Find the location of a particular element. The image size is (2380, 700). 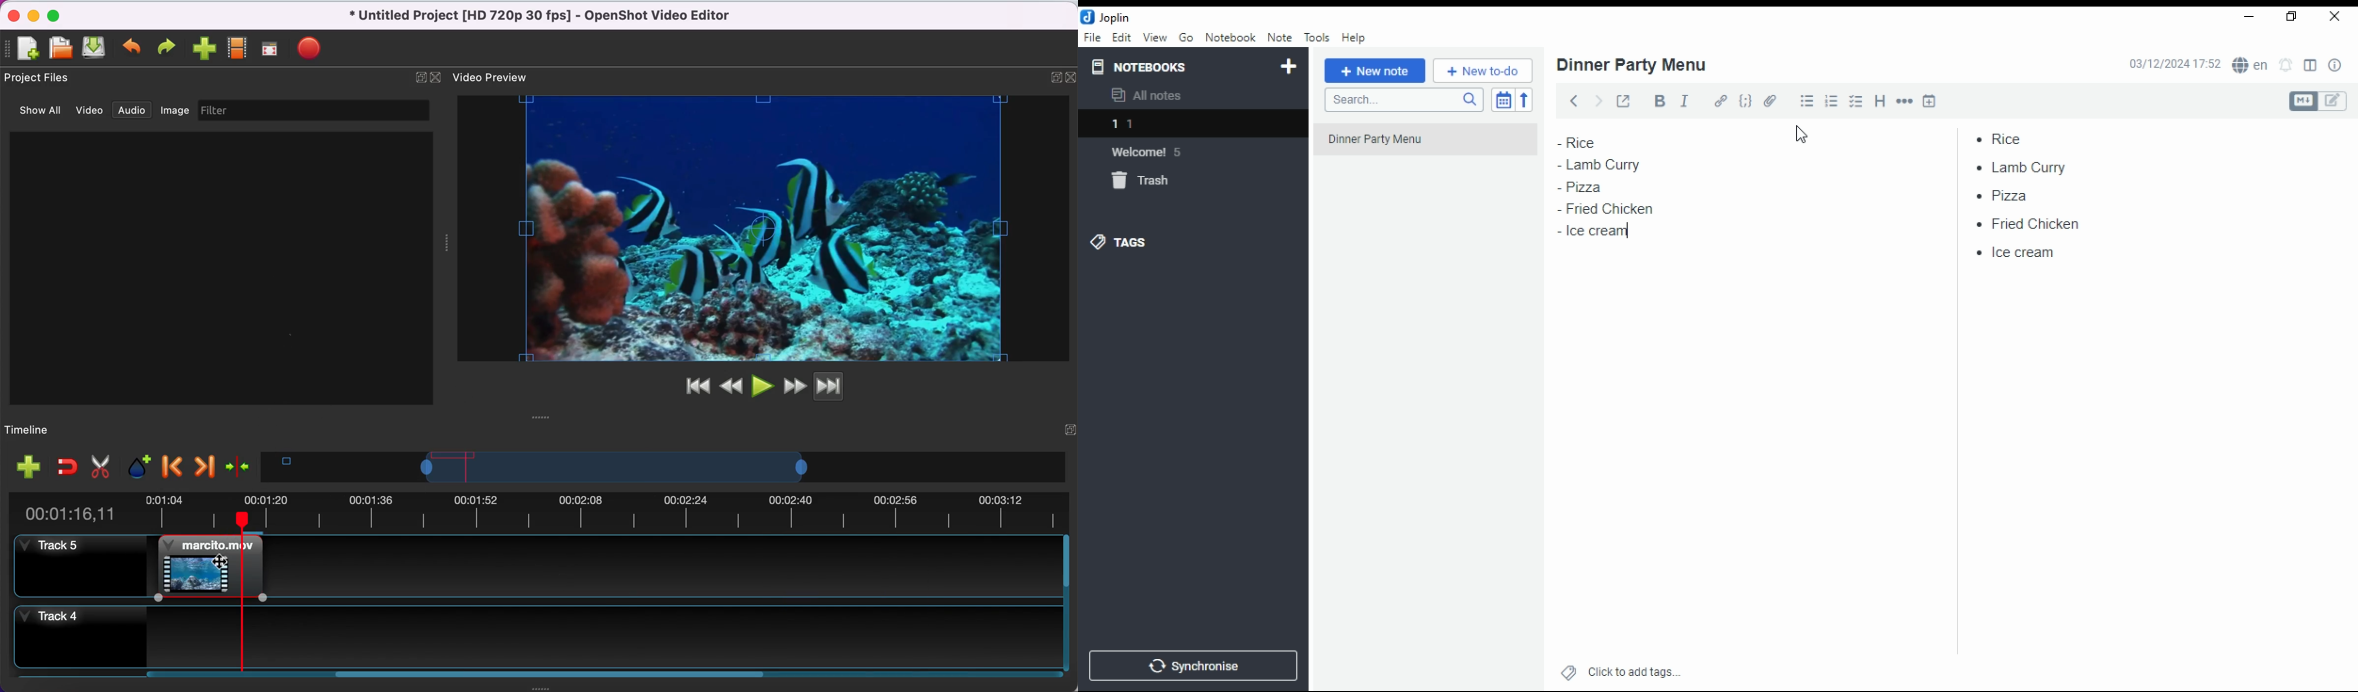

pizza is located at coordinates (1585, 187).